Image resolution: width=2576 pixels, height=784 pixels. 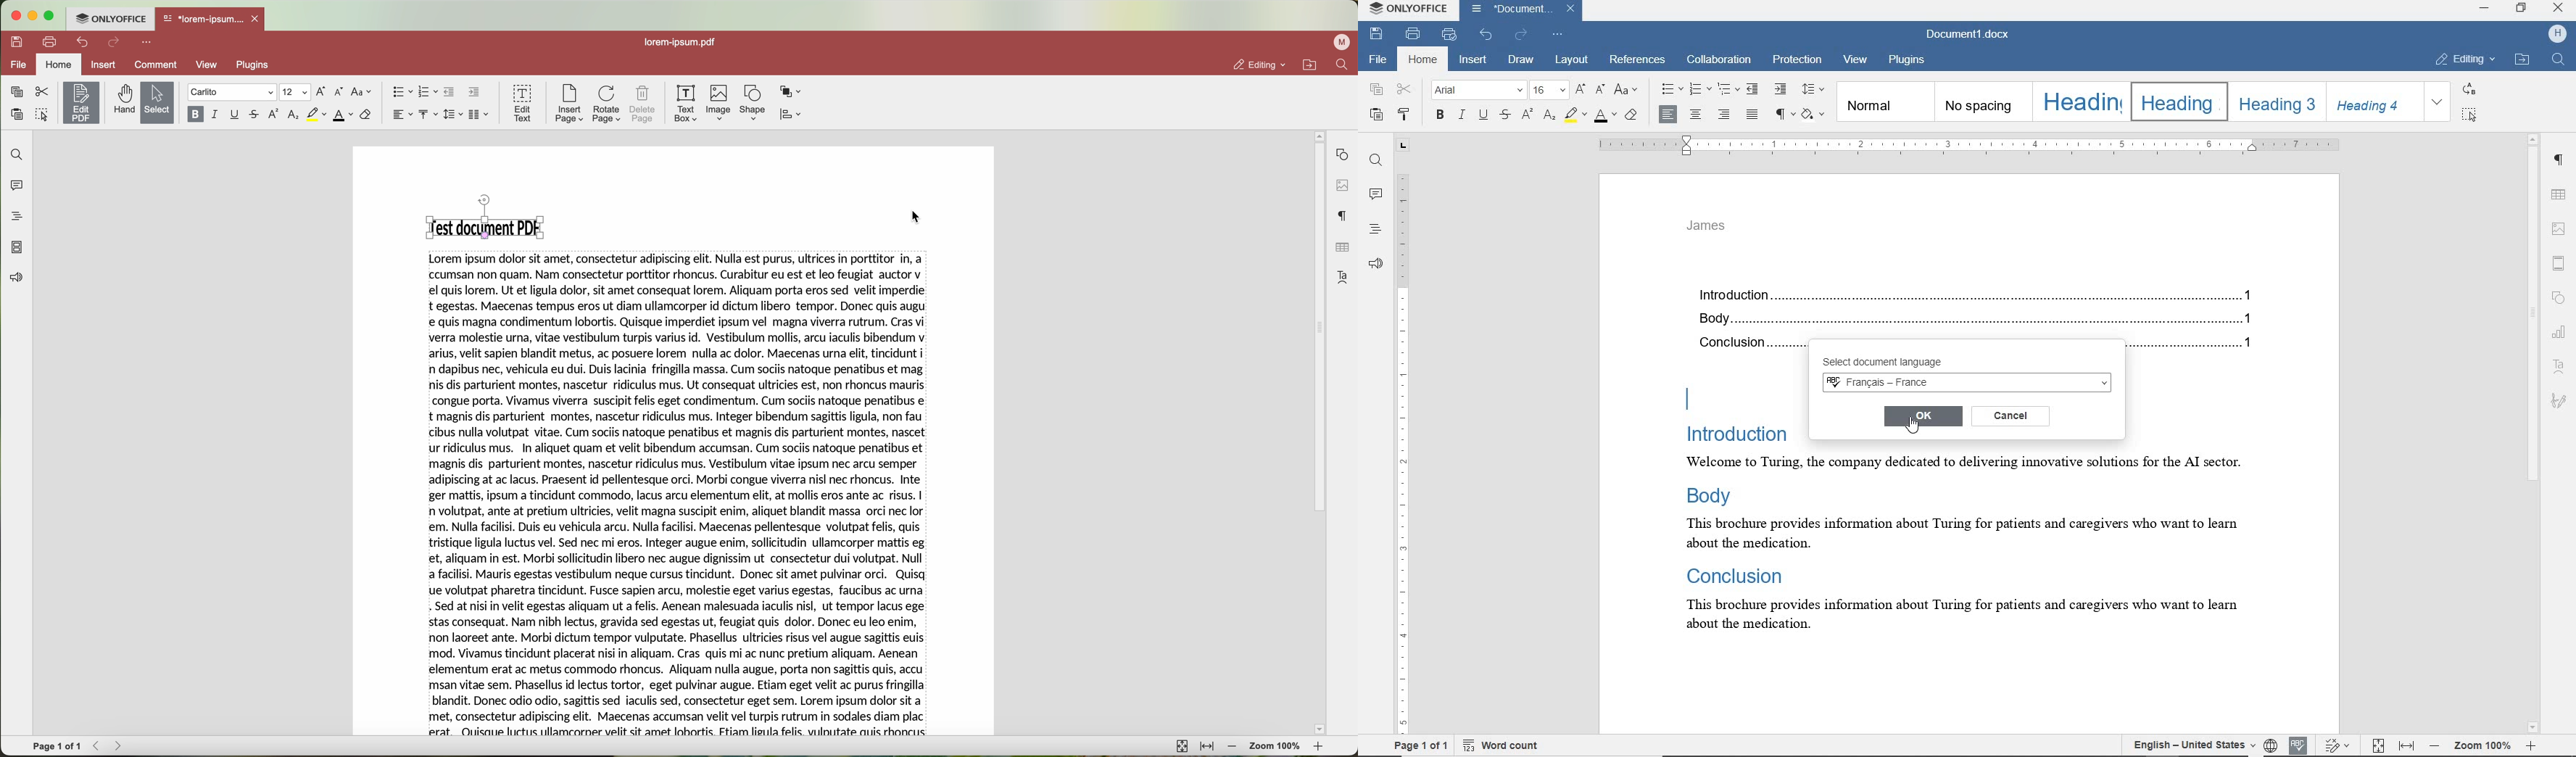 What do you see at coordinates (113, 19) in the screenshot?
I see `ONLYOFFICE` at bounding box center [113, 19].